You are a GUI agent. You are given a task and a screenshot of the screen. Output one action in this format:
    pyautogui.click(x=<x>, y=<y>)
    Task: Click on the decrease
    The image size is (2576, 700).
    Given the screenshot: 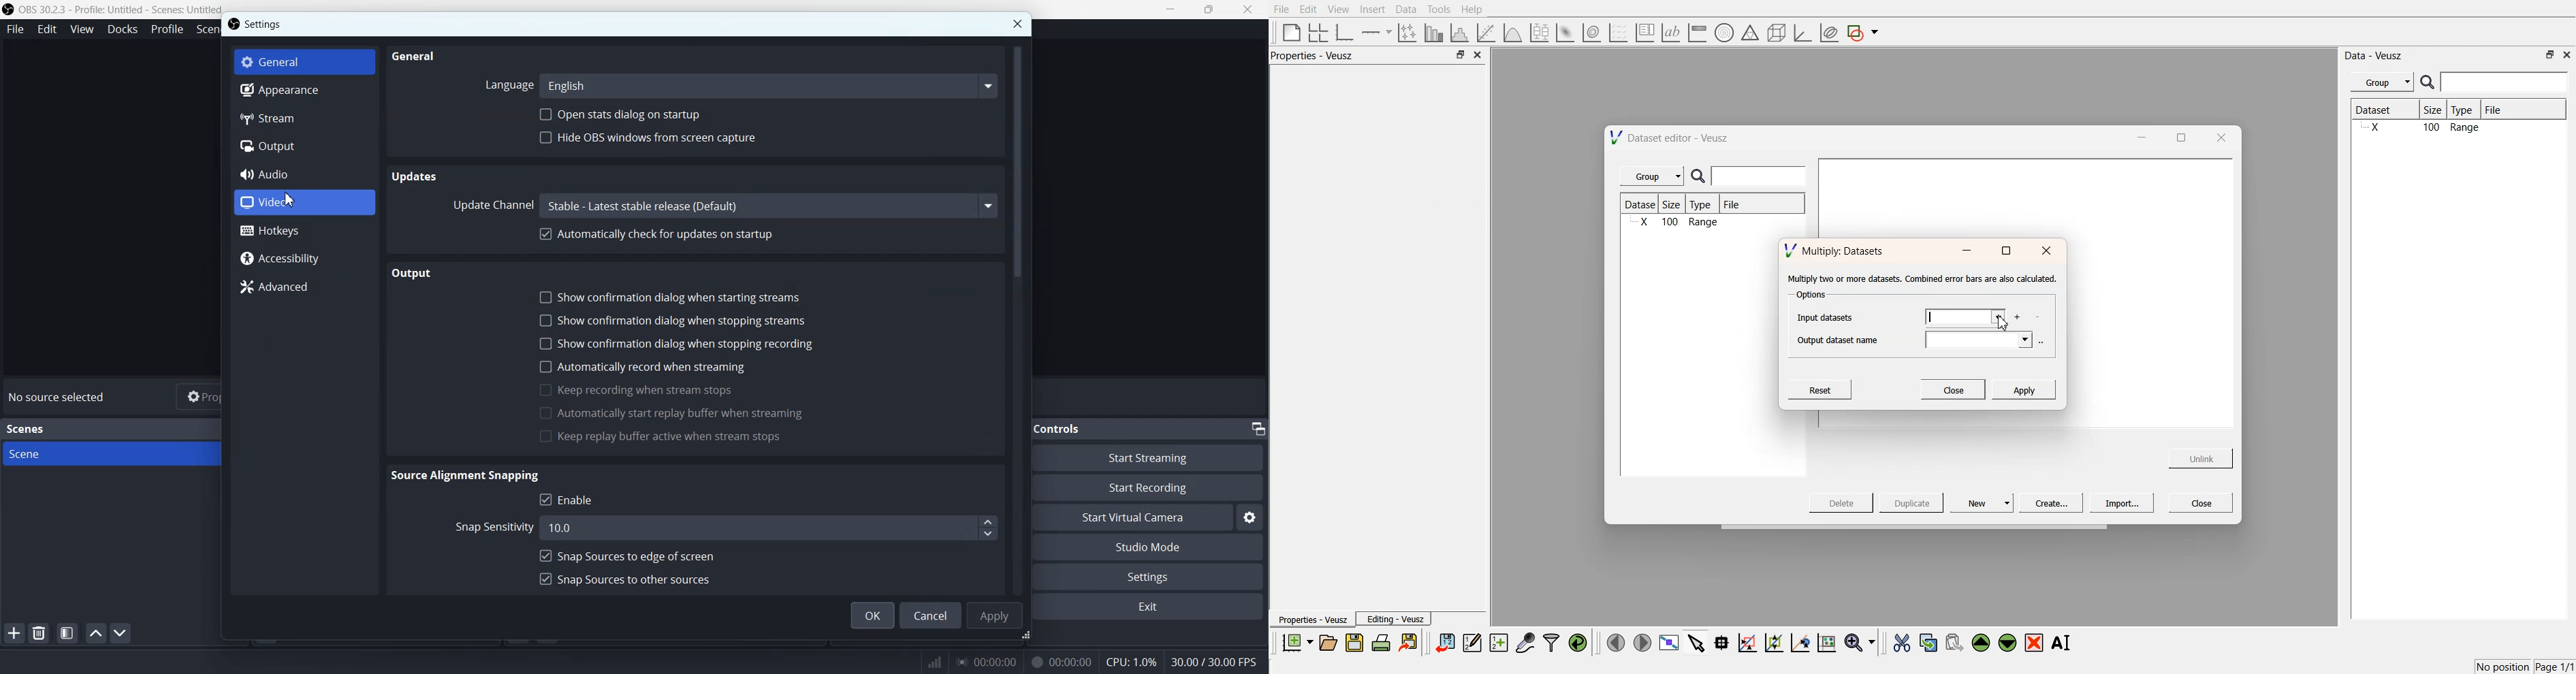 What is the action you would take?
    pyautogui.click(x=987, y=534)
    